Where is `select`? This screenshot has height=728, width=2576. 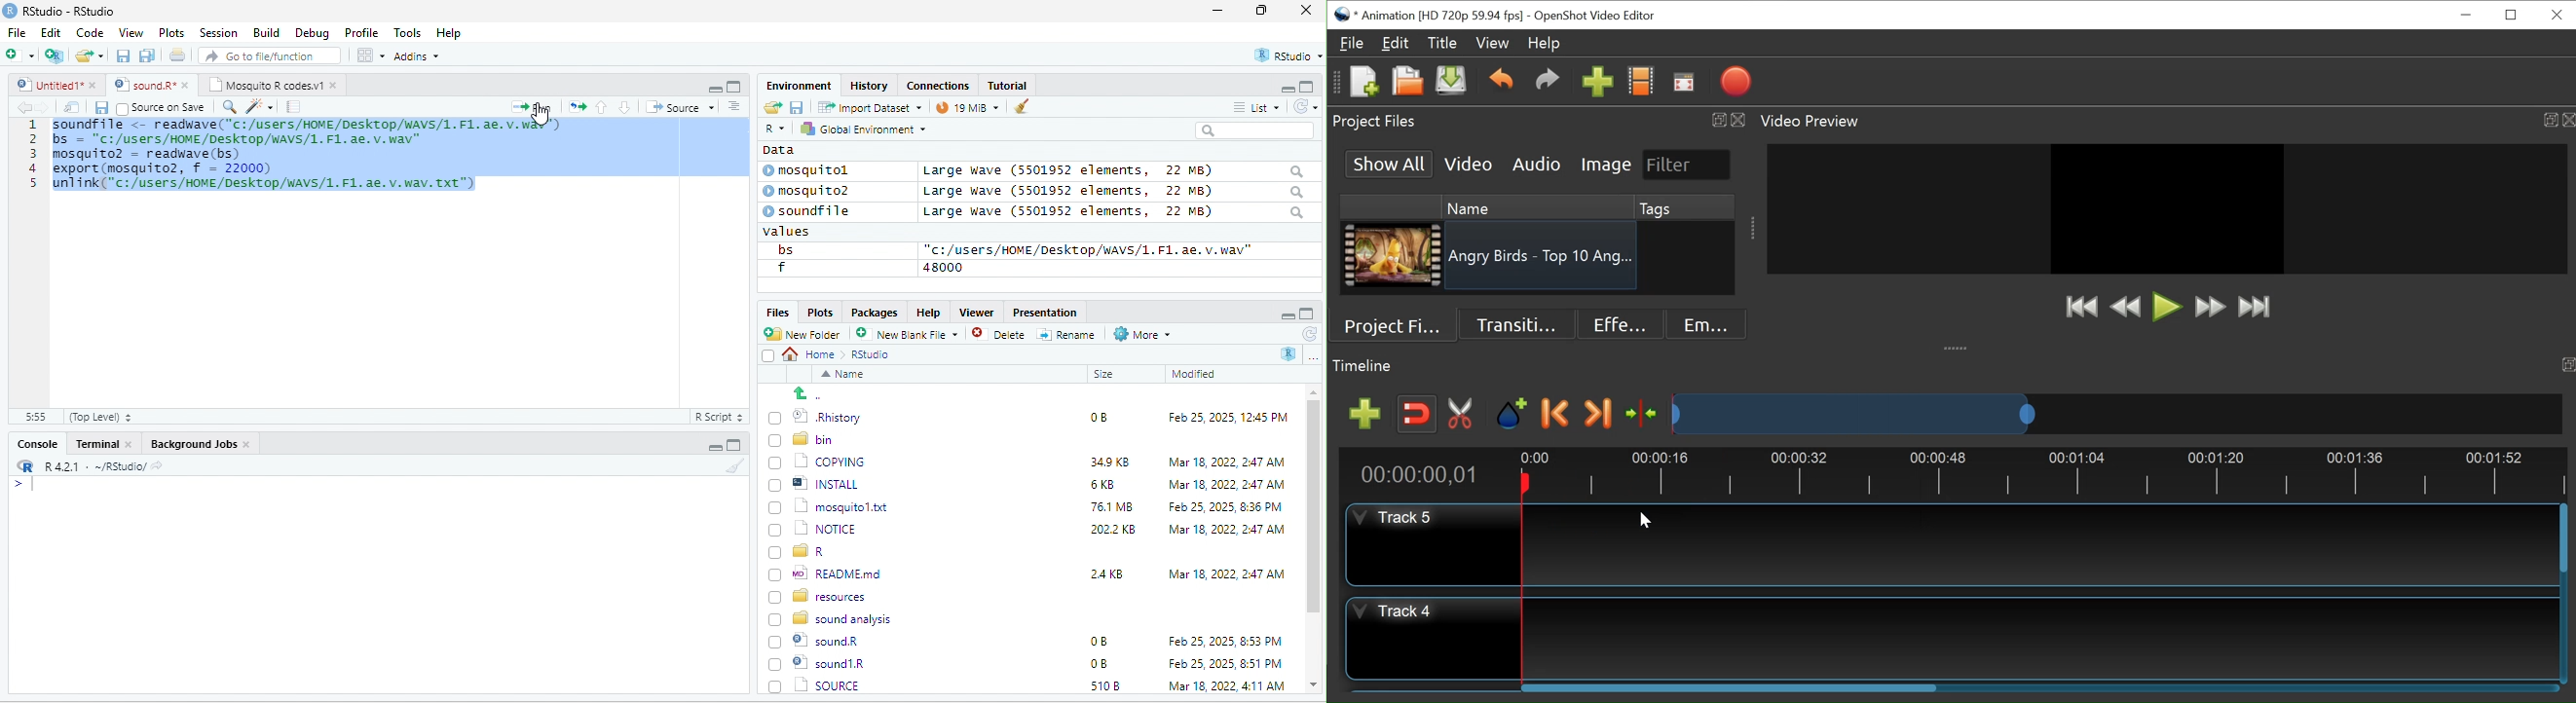 select is located at coordinates (770, 359).